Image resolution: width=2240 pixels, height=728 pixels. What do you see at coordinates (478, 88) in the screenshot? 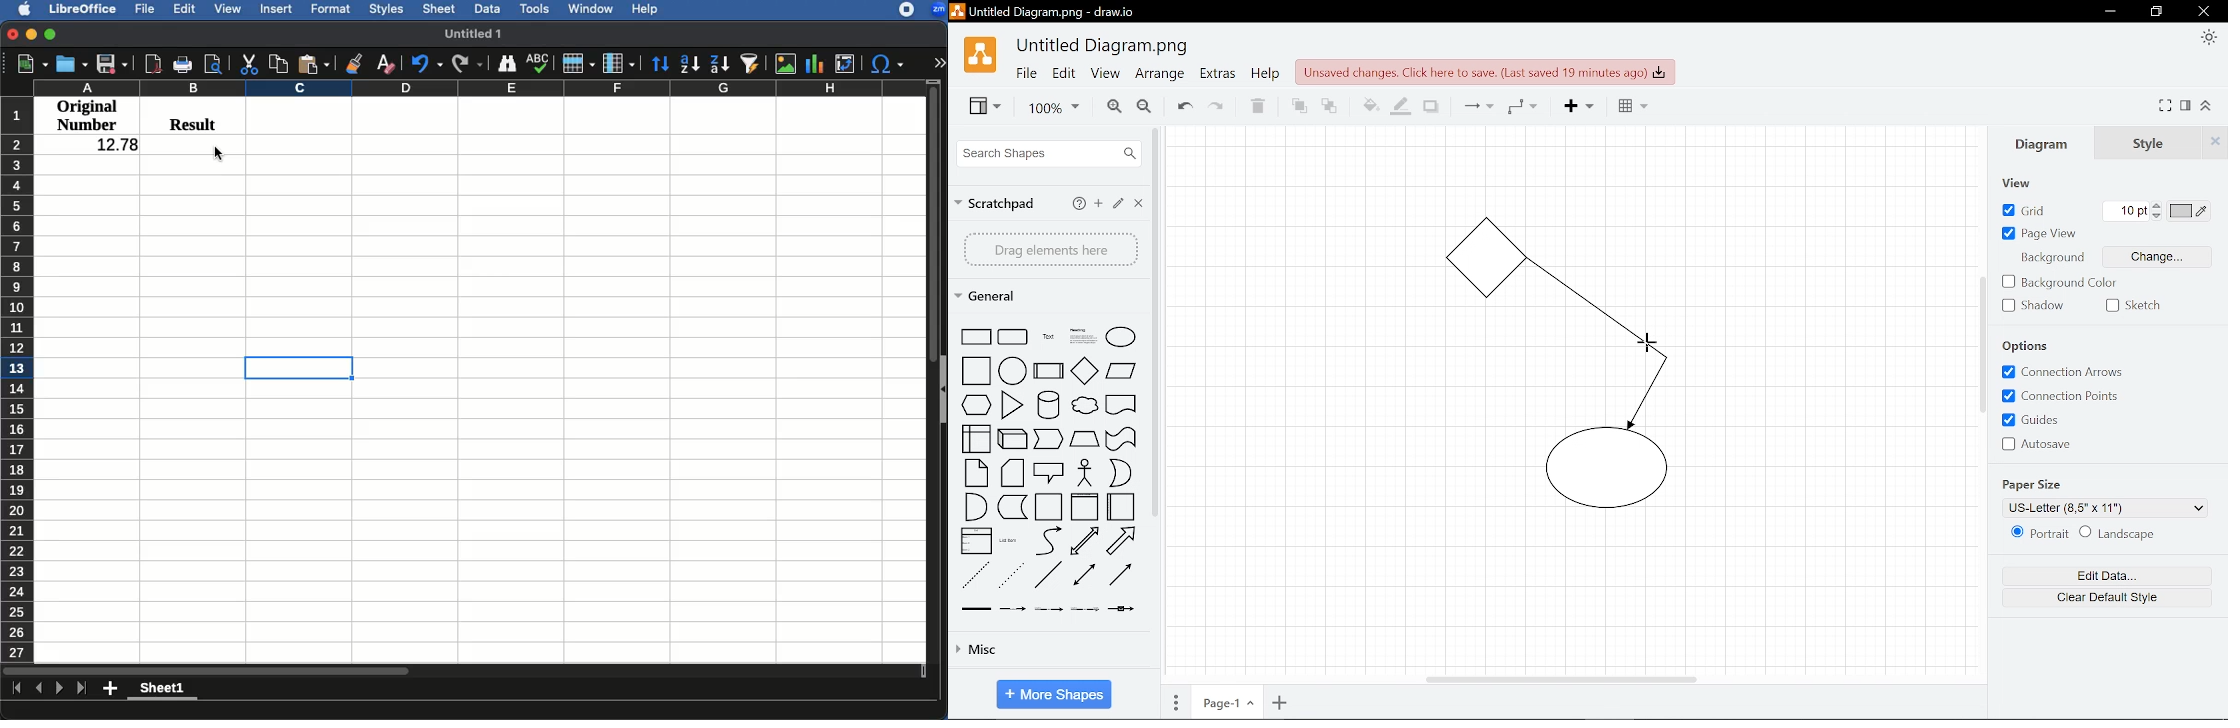
I see `Columns` at bounding box center [478, 88].